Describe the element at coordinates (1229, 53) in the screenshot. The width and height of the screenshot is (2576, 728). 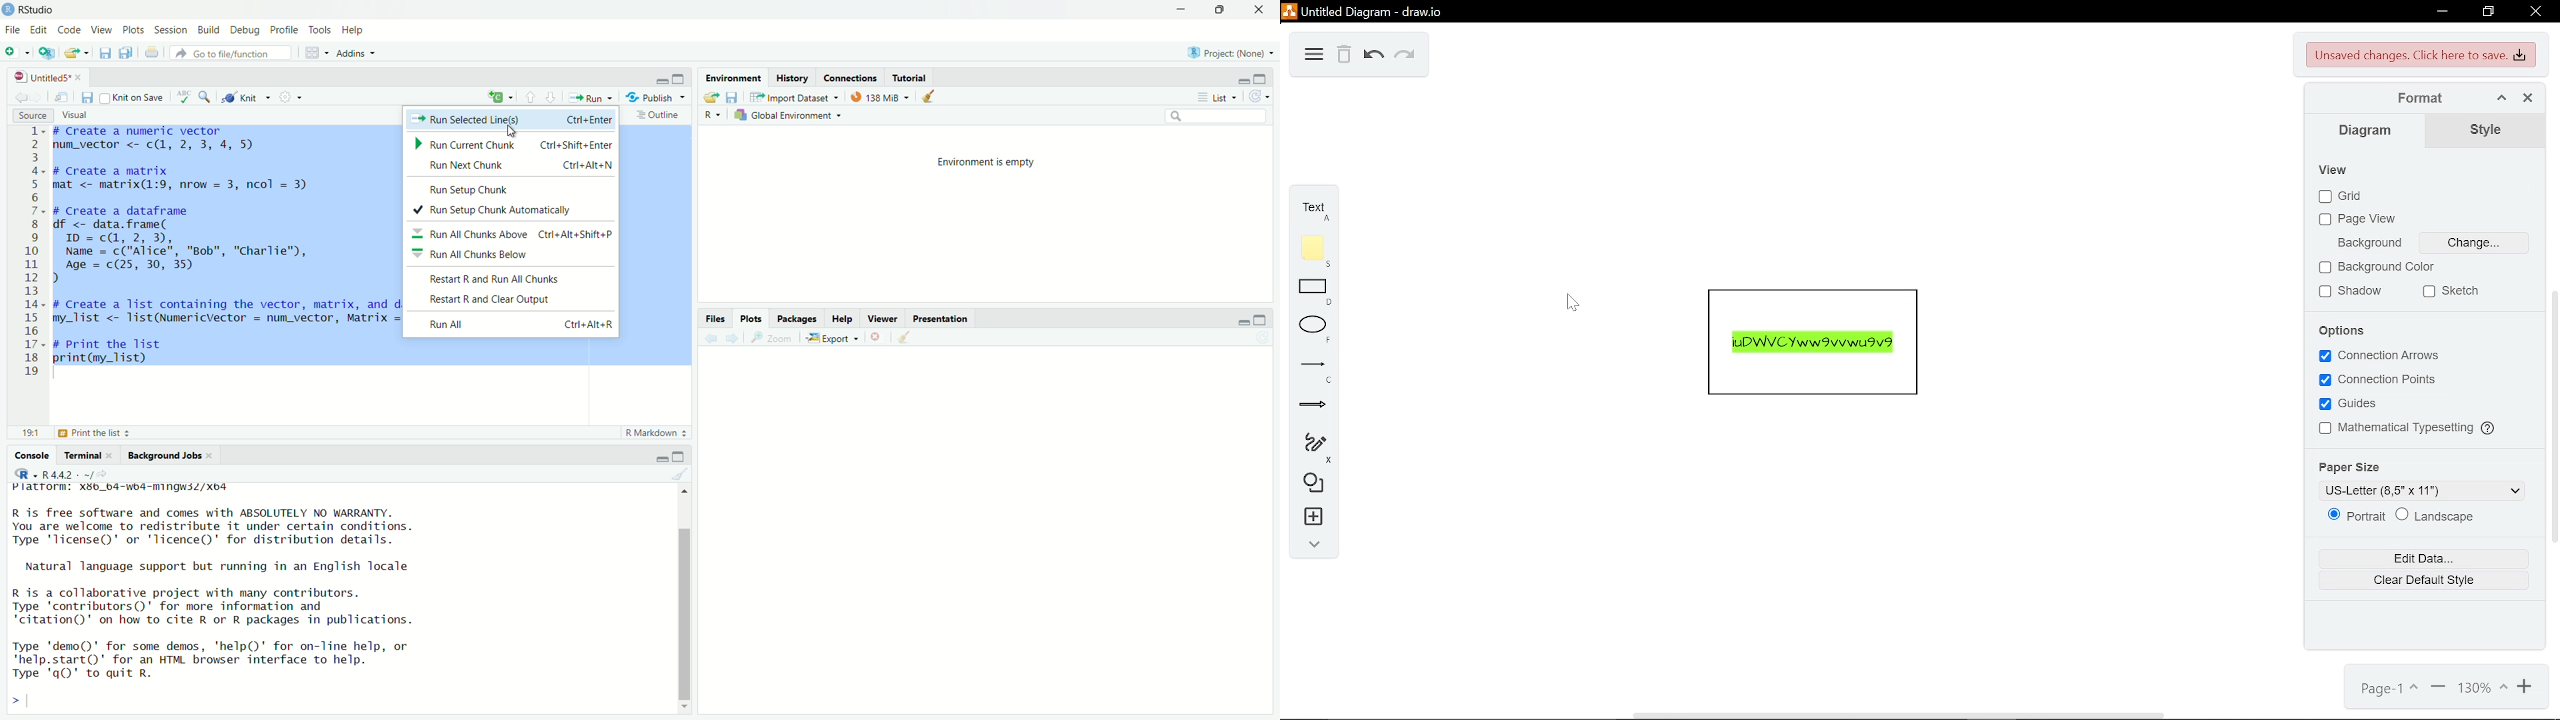
I see `project: (None) ~` at that location.